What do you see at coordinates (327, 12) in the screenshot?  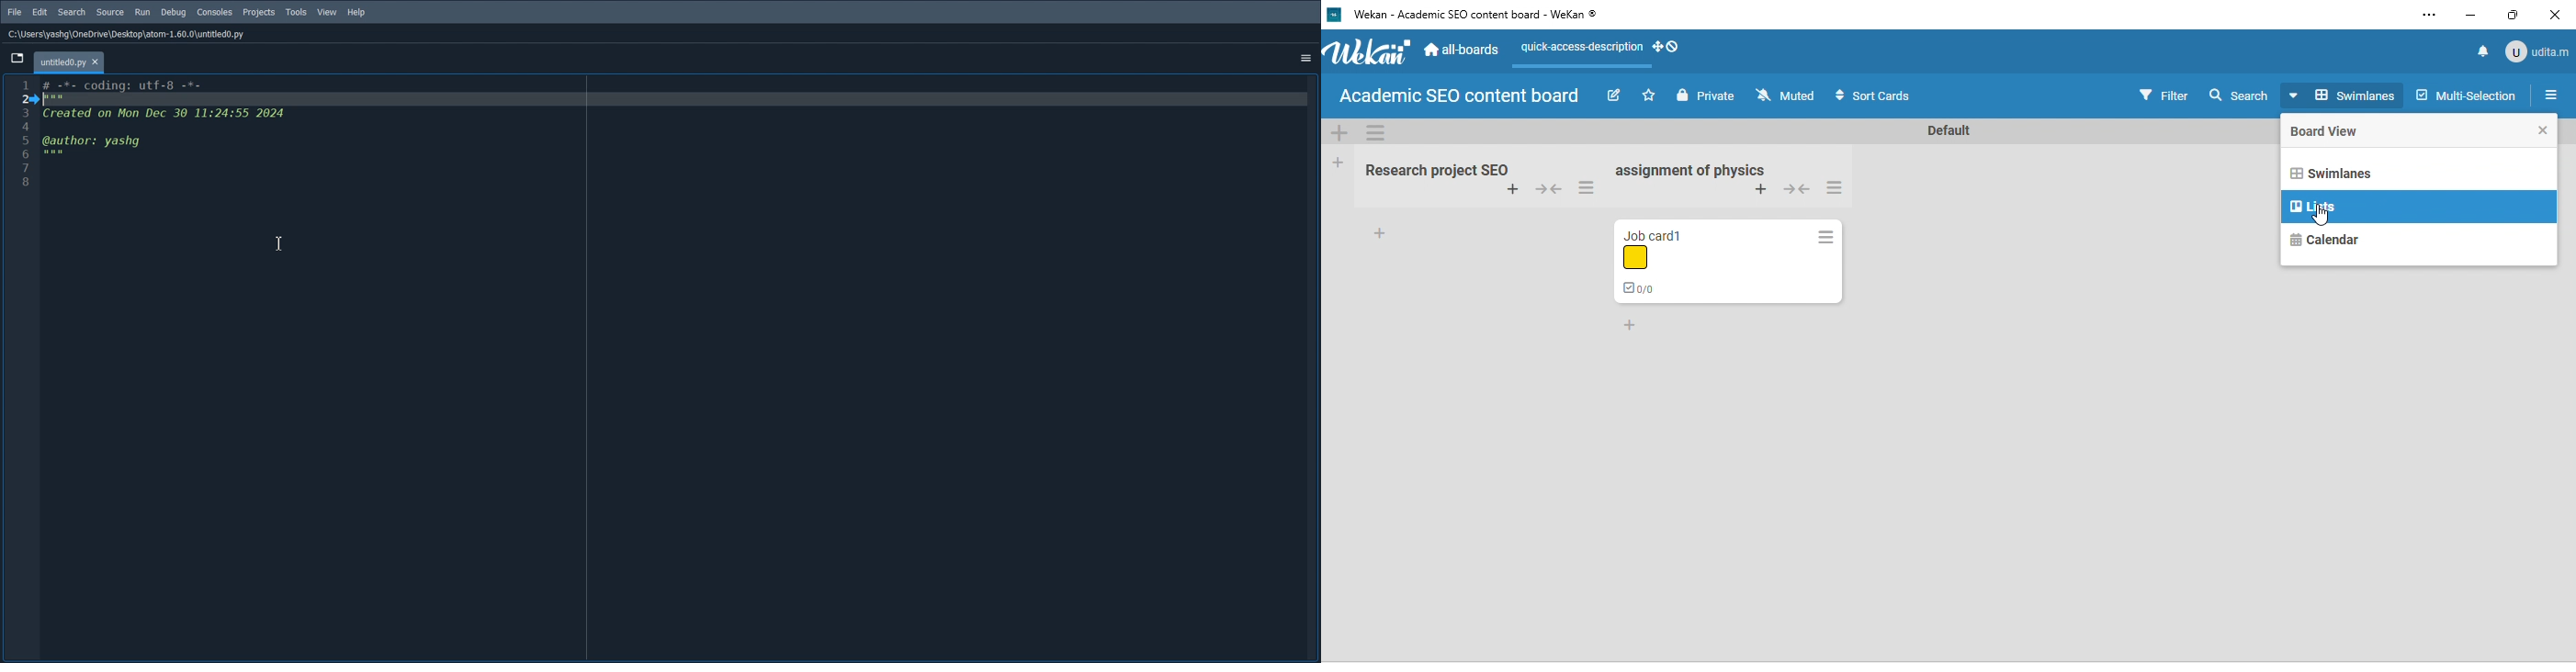 I see `View` at bounding box center [327, 12].